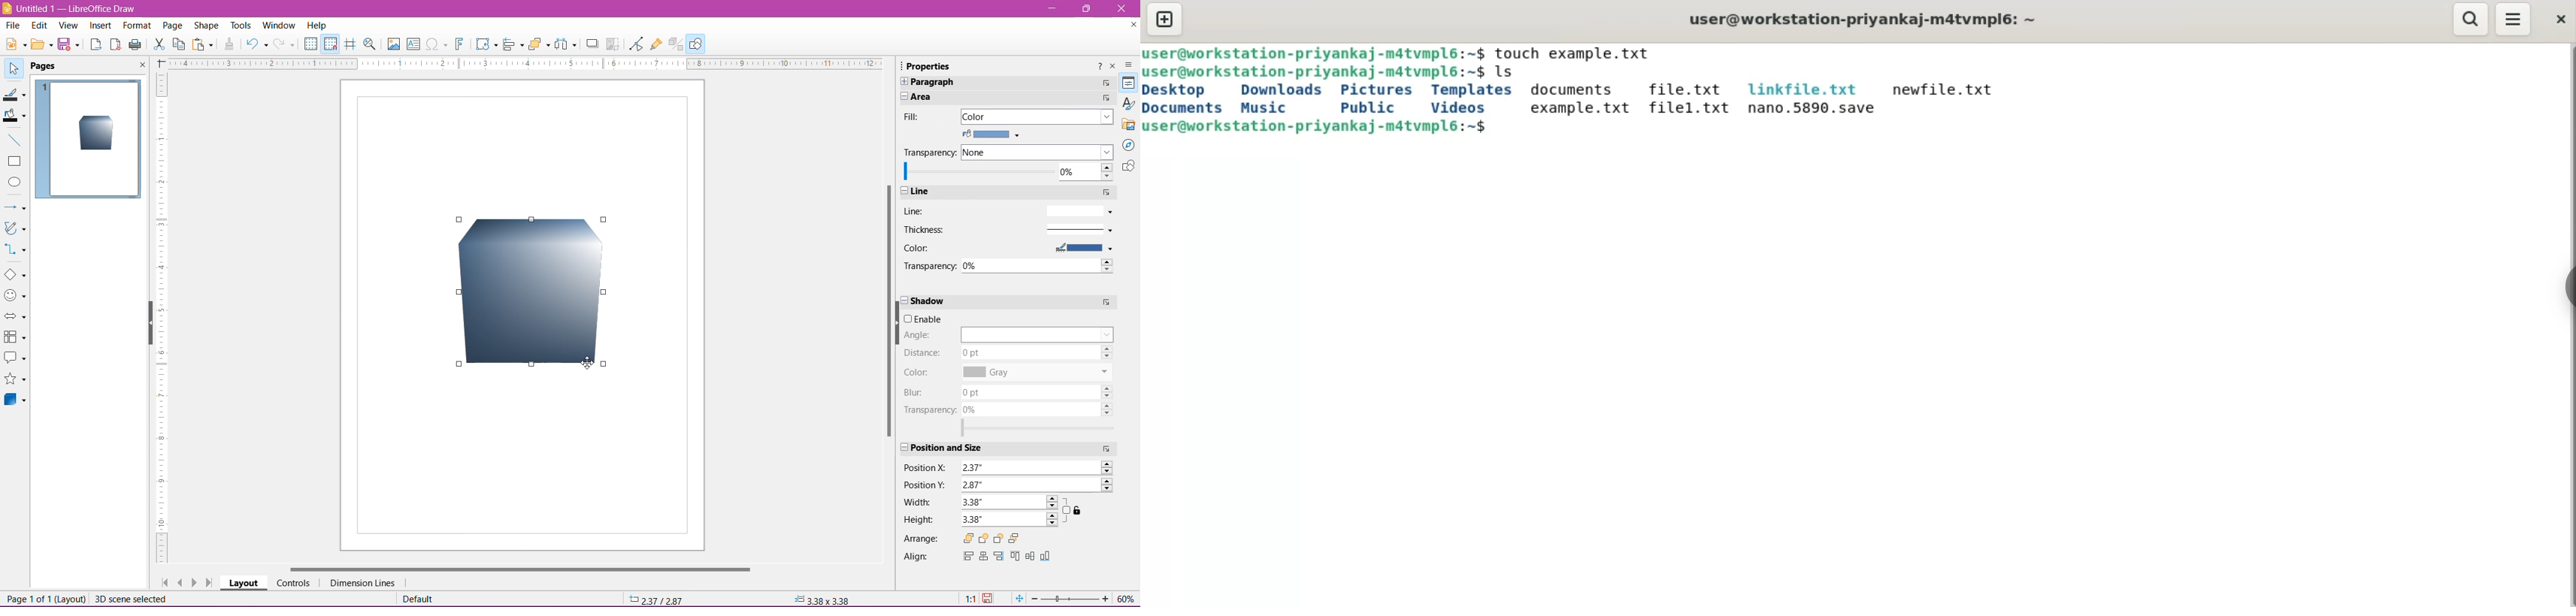 The width and height of the screenshot is (2576, 616). I want to click on Position and Size, so click(966, 448).